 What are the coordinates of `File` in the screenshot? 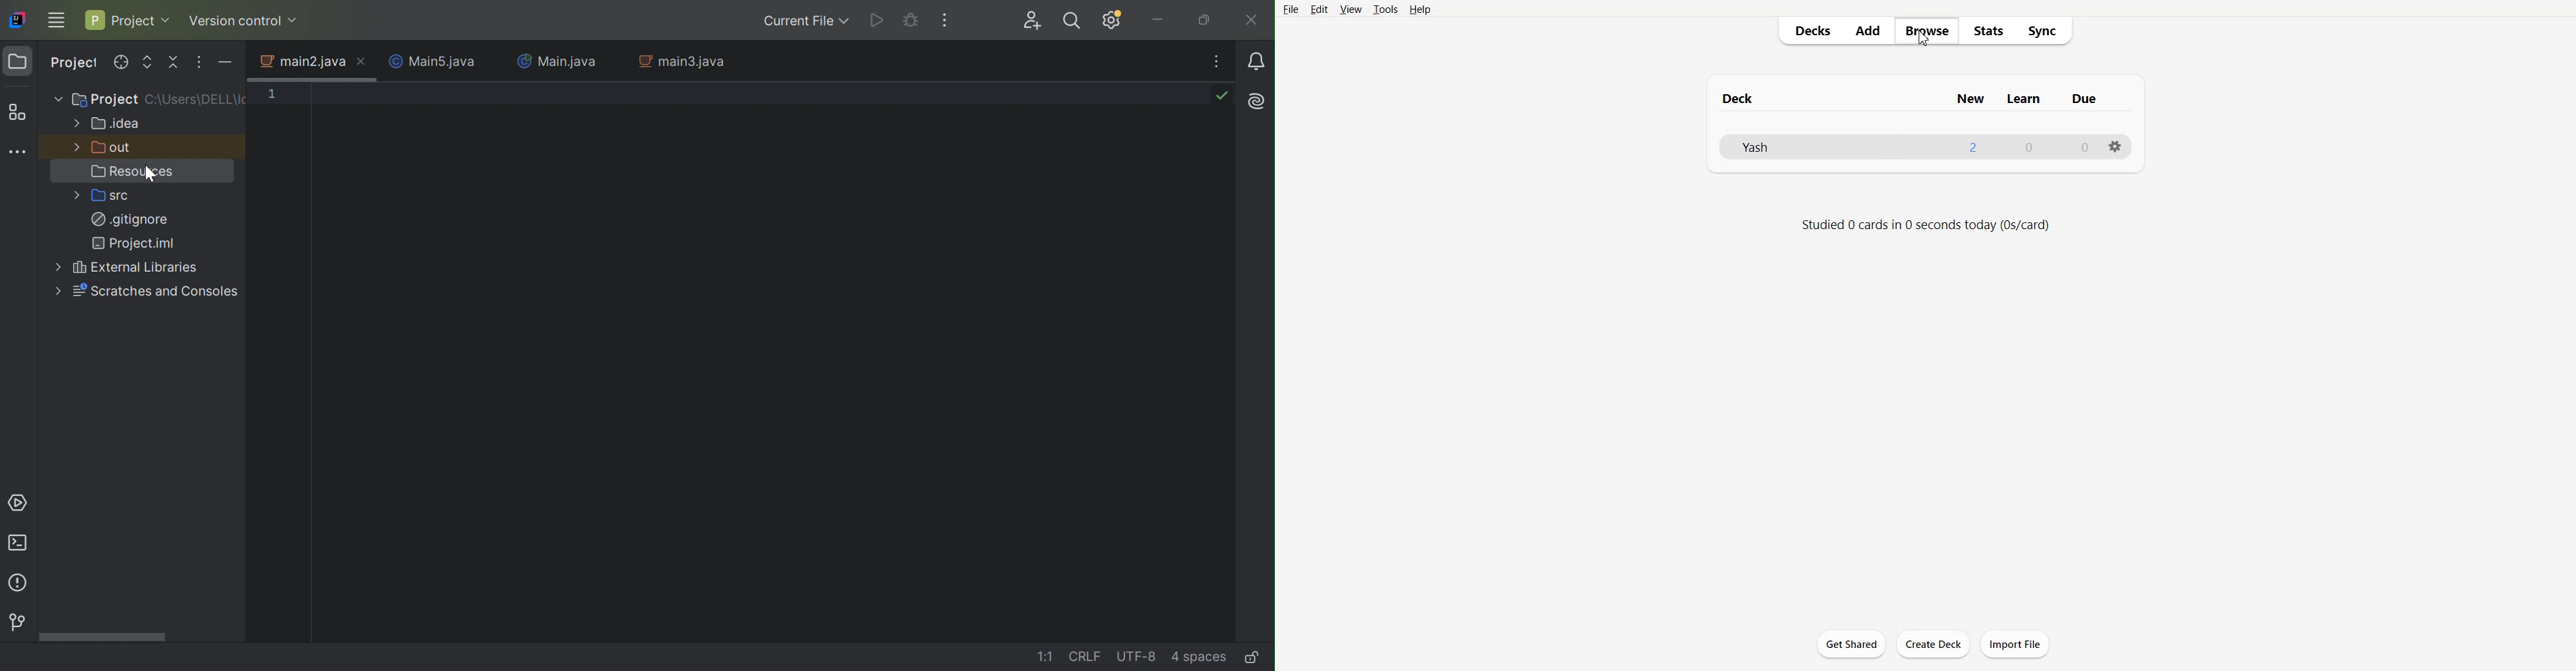 It's located at (1292, 9).